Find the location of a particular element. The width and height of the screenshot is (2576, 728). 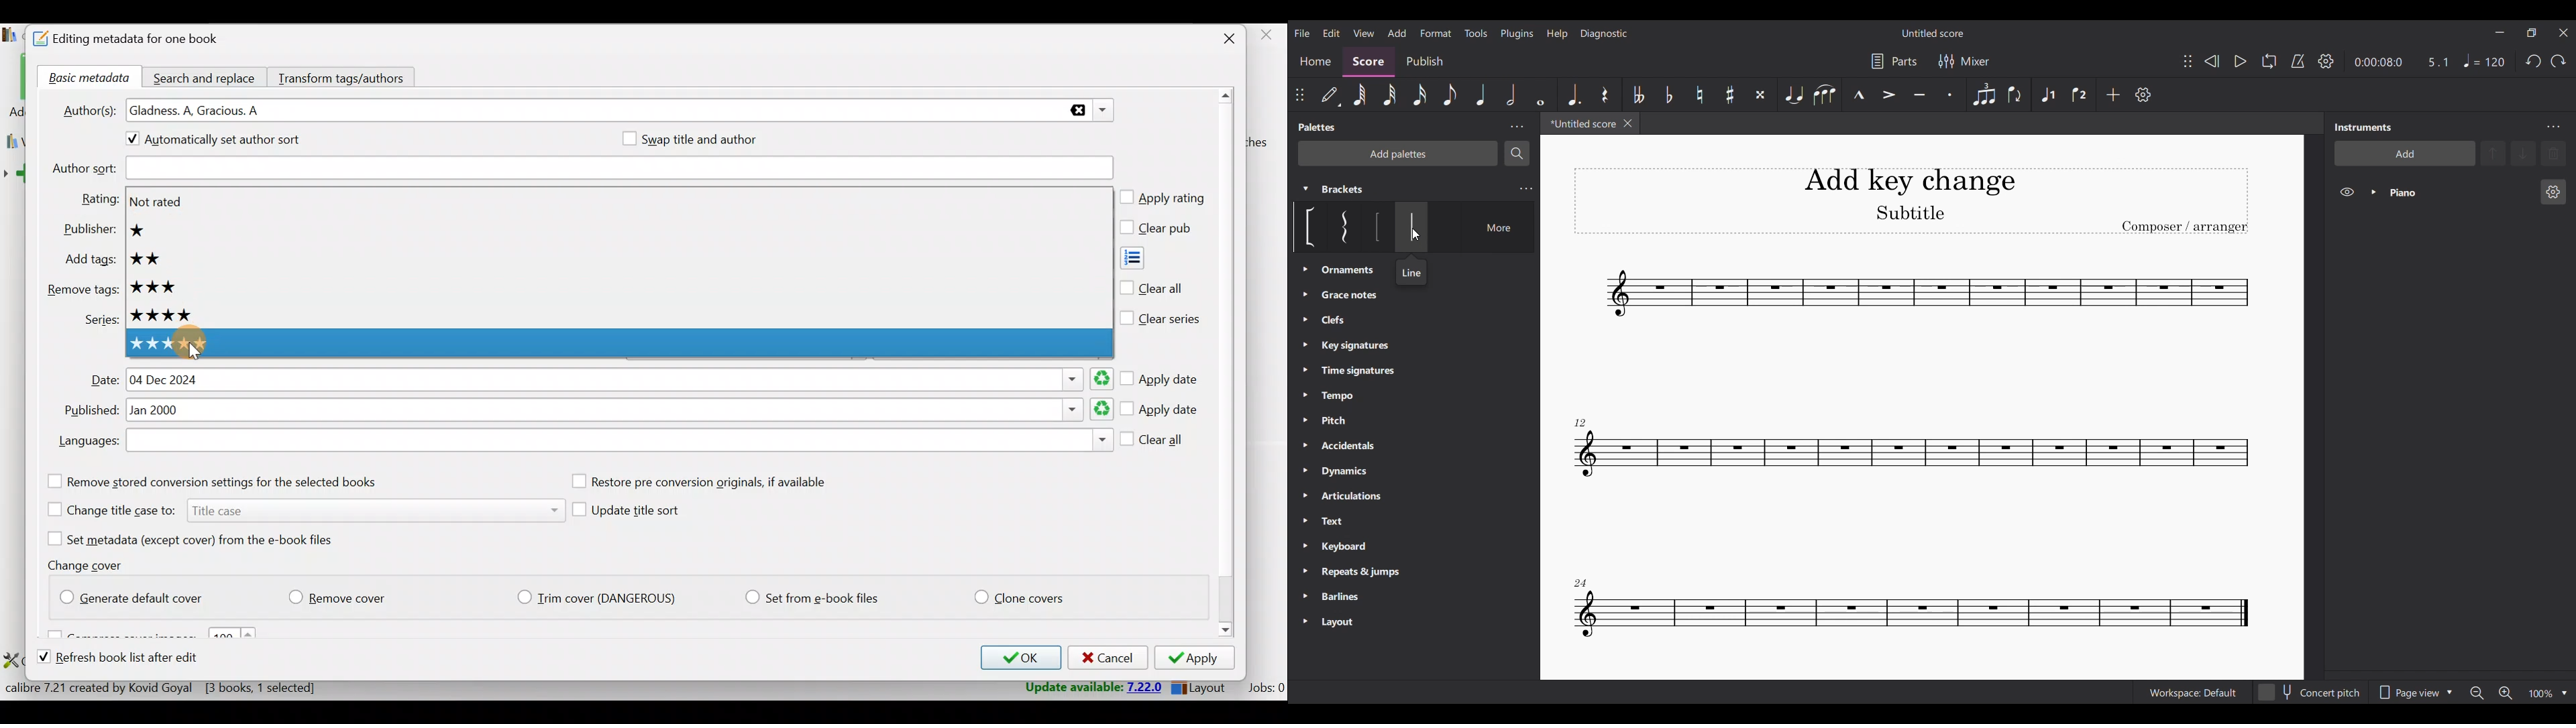

Date is located at coordinates (617, 379).